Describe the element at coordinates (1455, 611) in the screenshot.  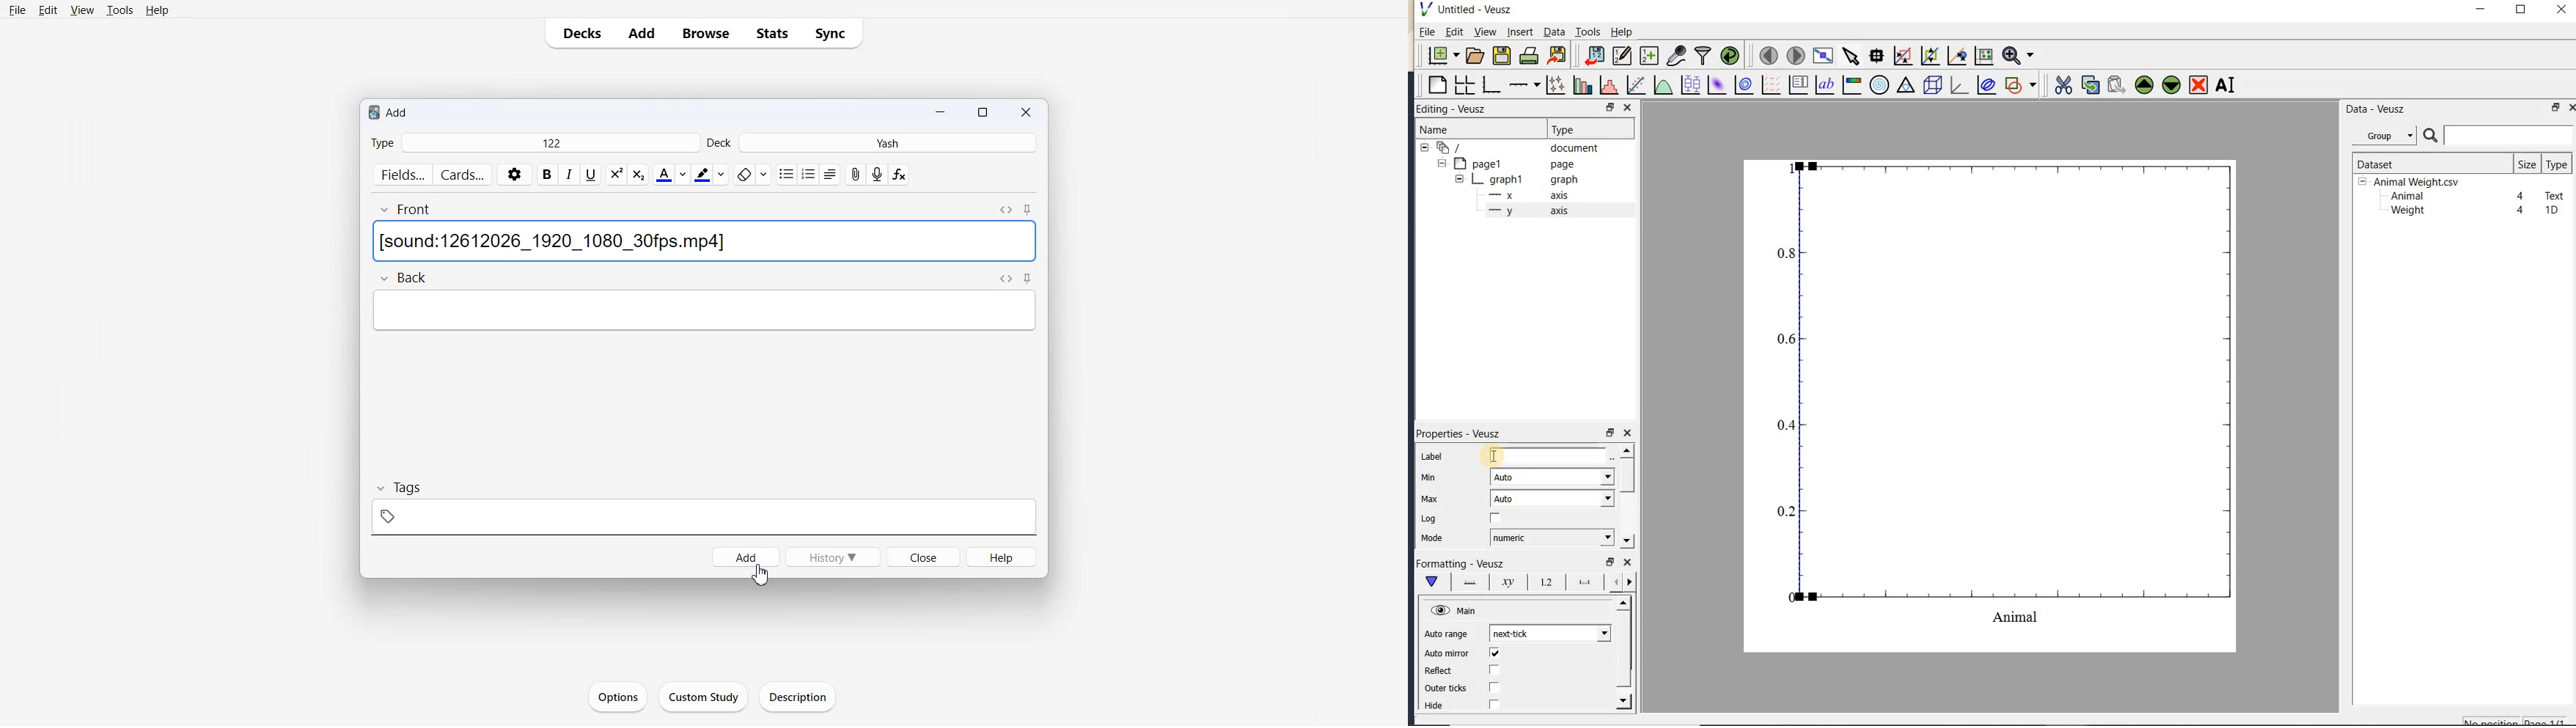
I see `Main` at that location.